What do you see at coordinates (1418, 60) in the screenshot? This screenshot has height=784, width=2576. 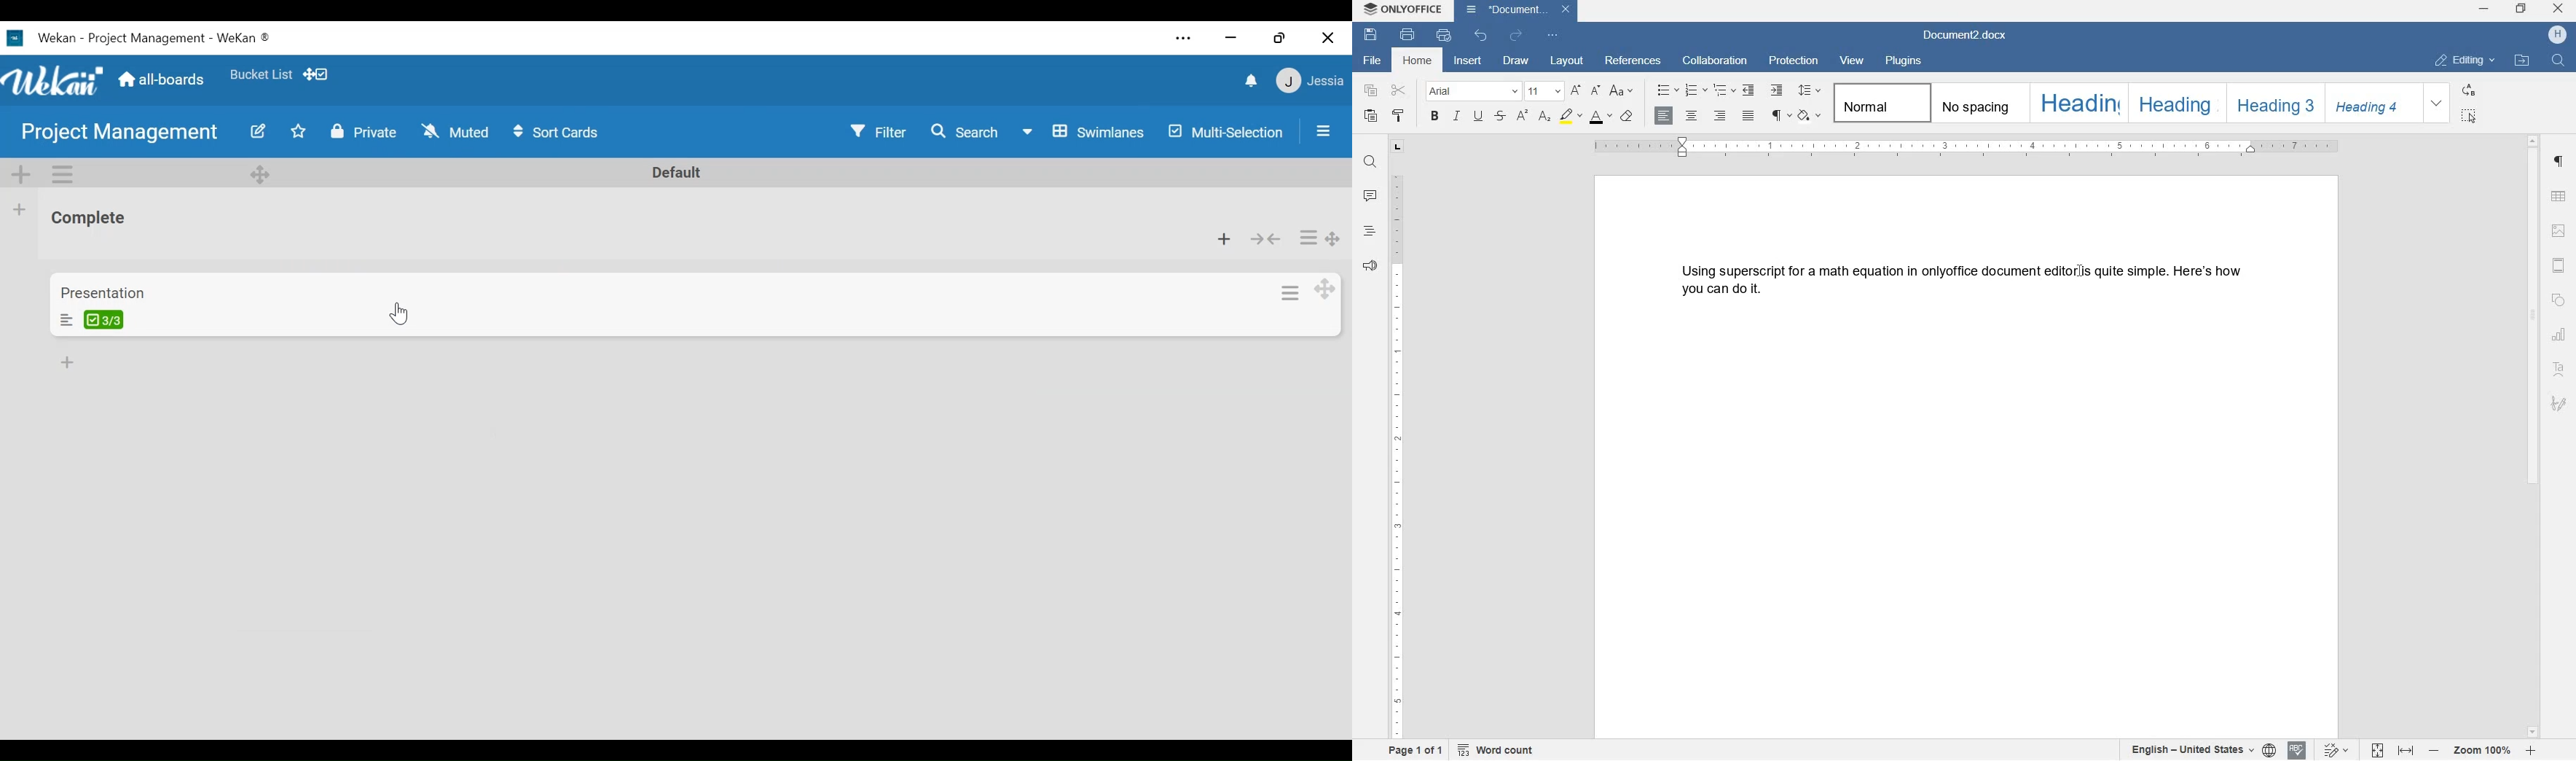 I see `home` at bounding box center [1418, 60].